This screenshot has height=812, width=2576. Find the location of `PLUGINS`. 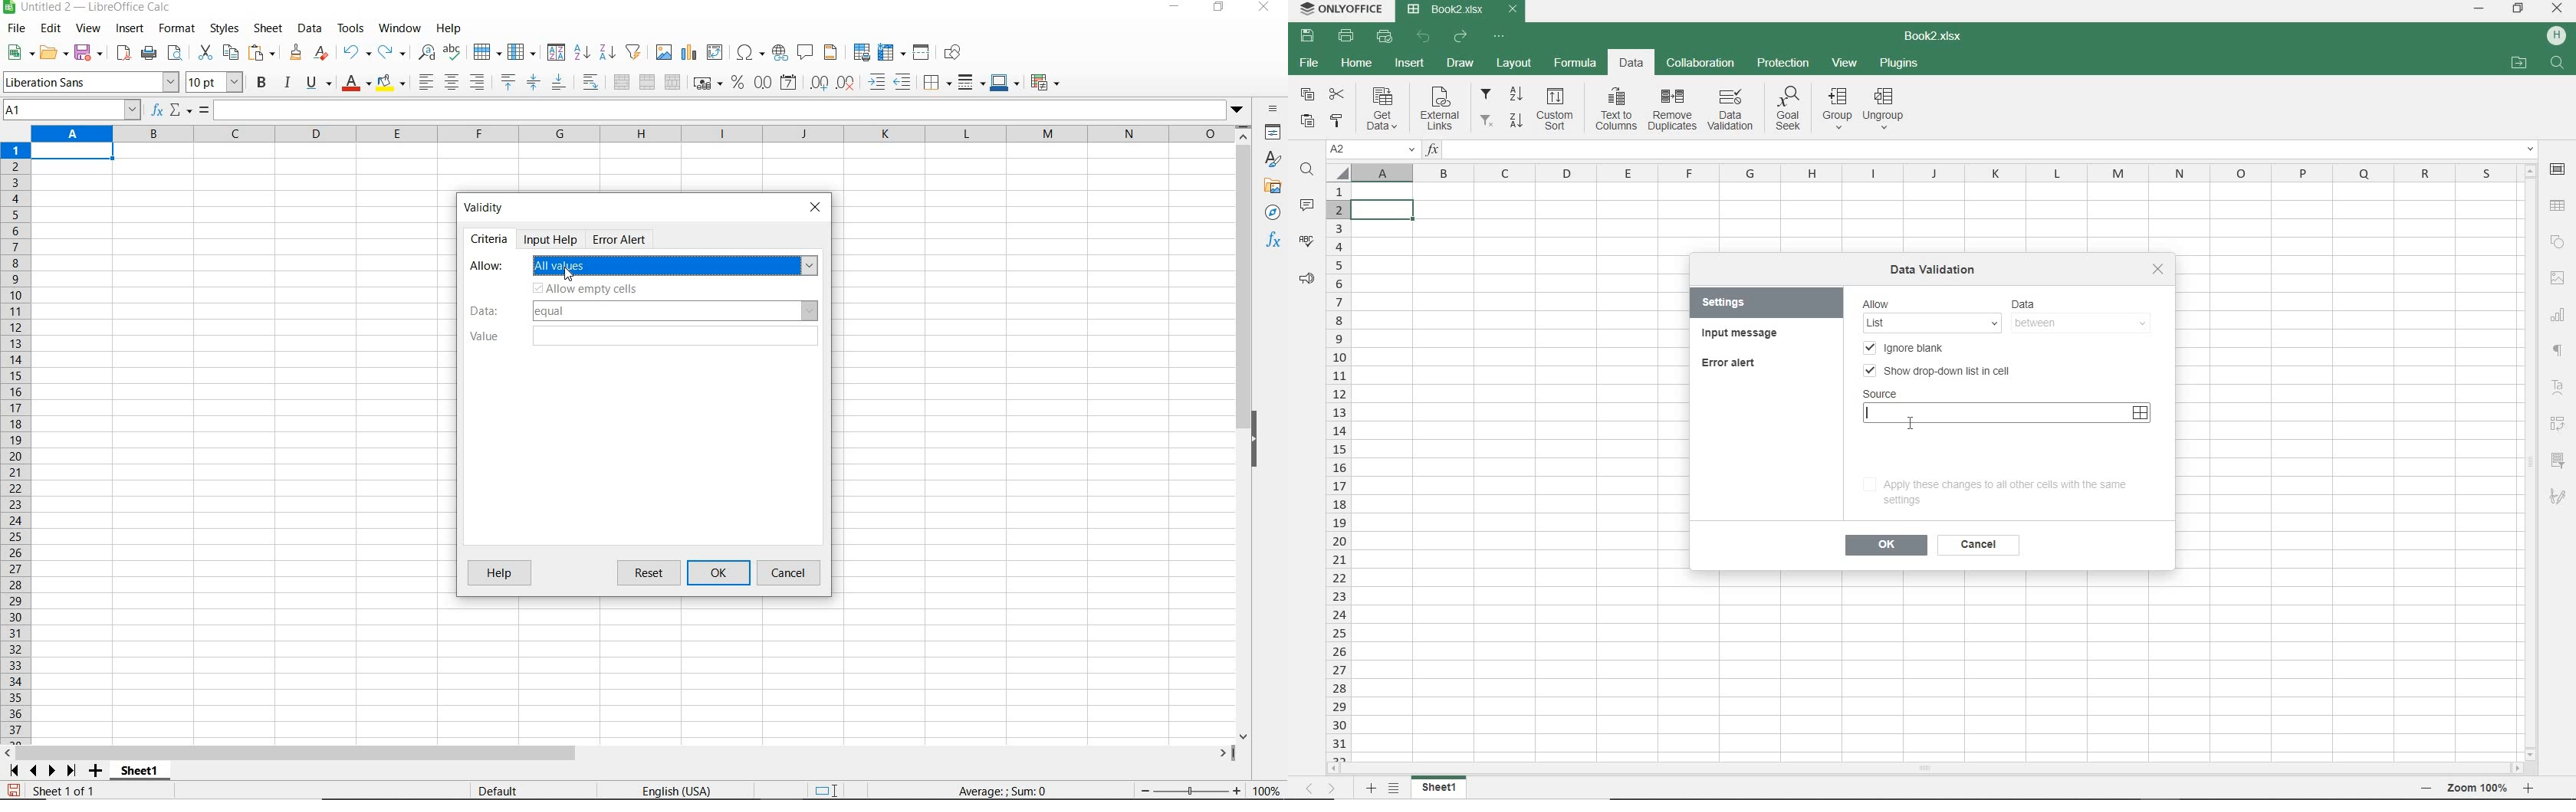

PLUGINS is located at coordinates (1900, 62).